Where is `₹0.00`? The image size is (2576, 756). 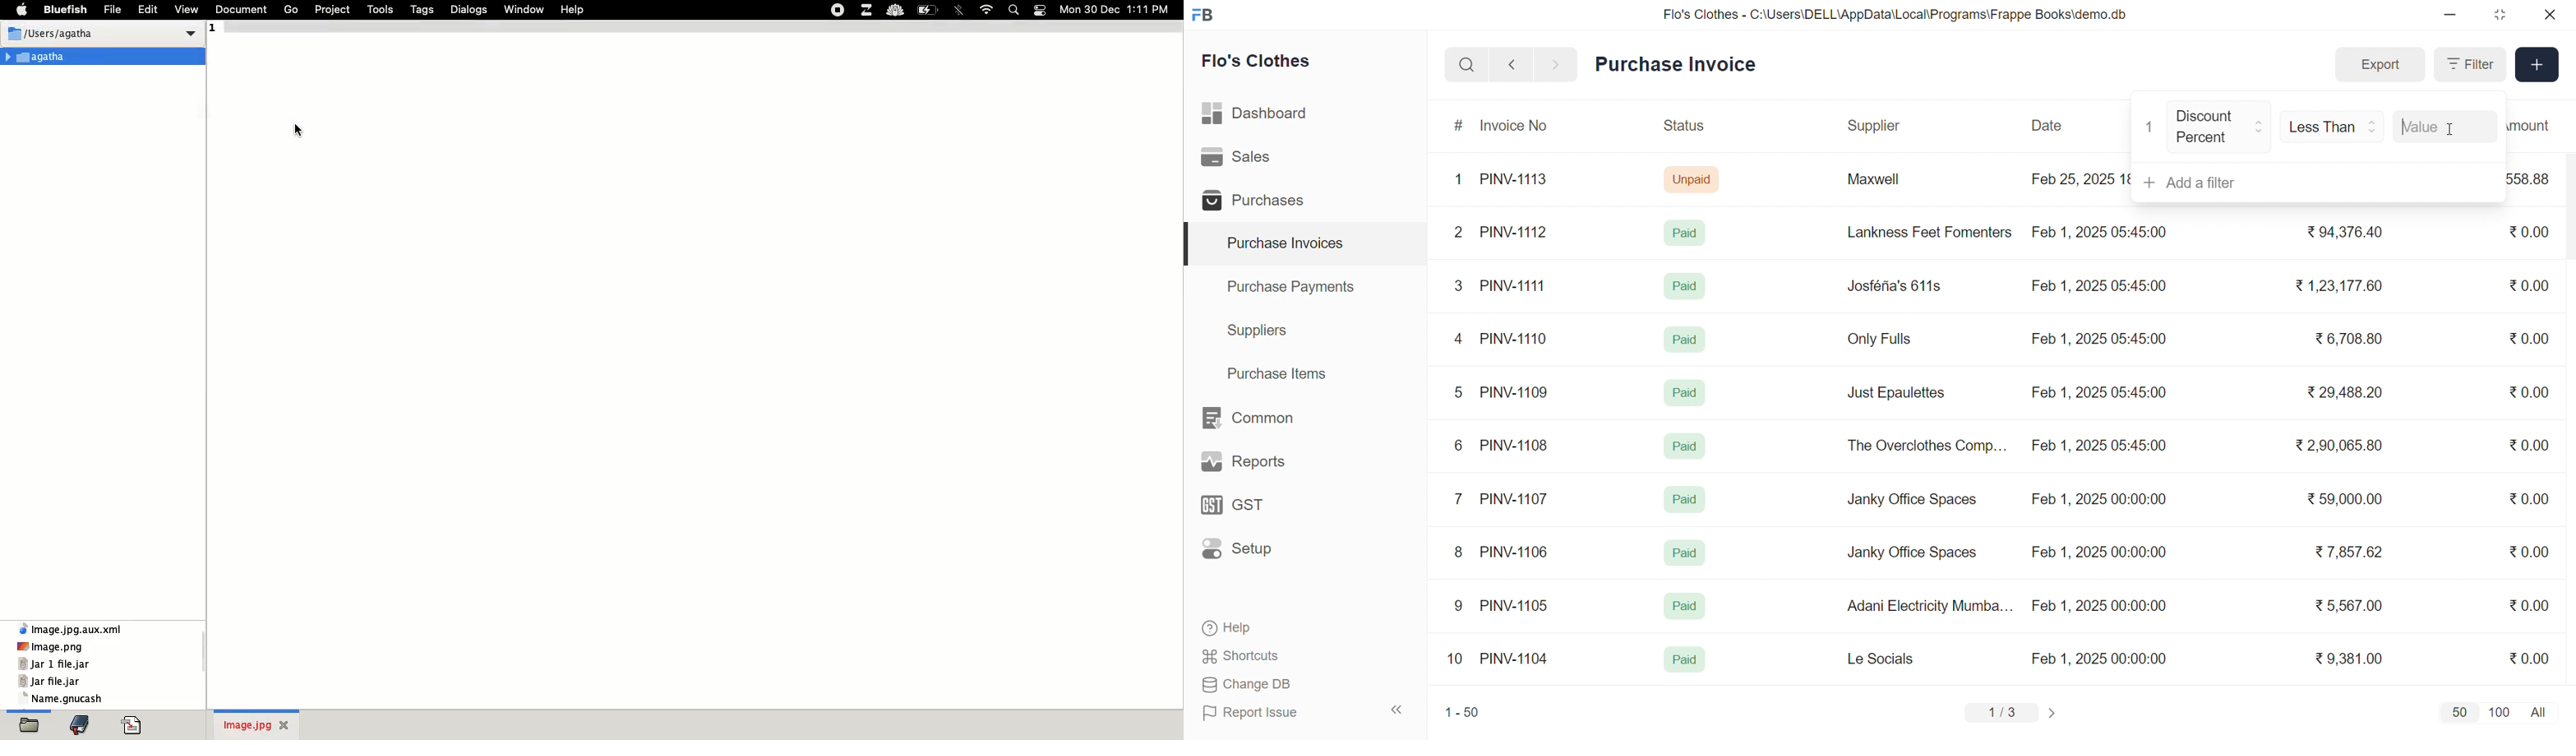
₹0.00 is located at coordinates (2528, 447).